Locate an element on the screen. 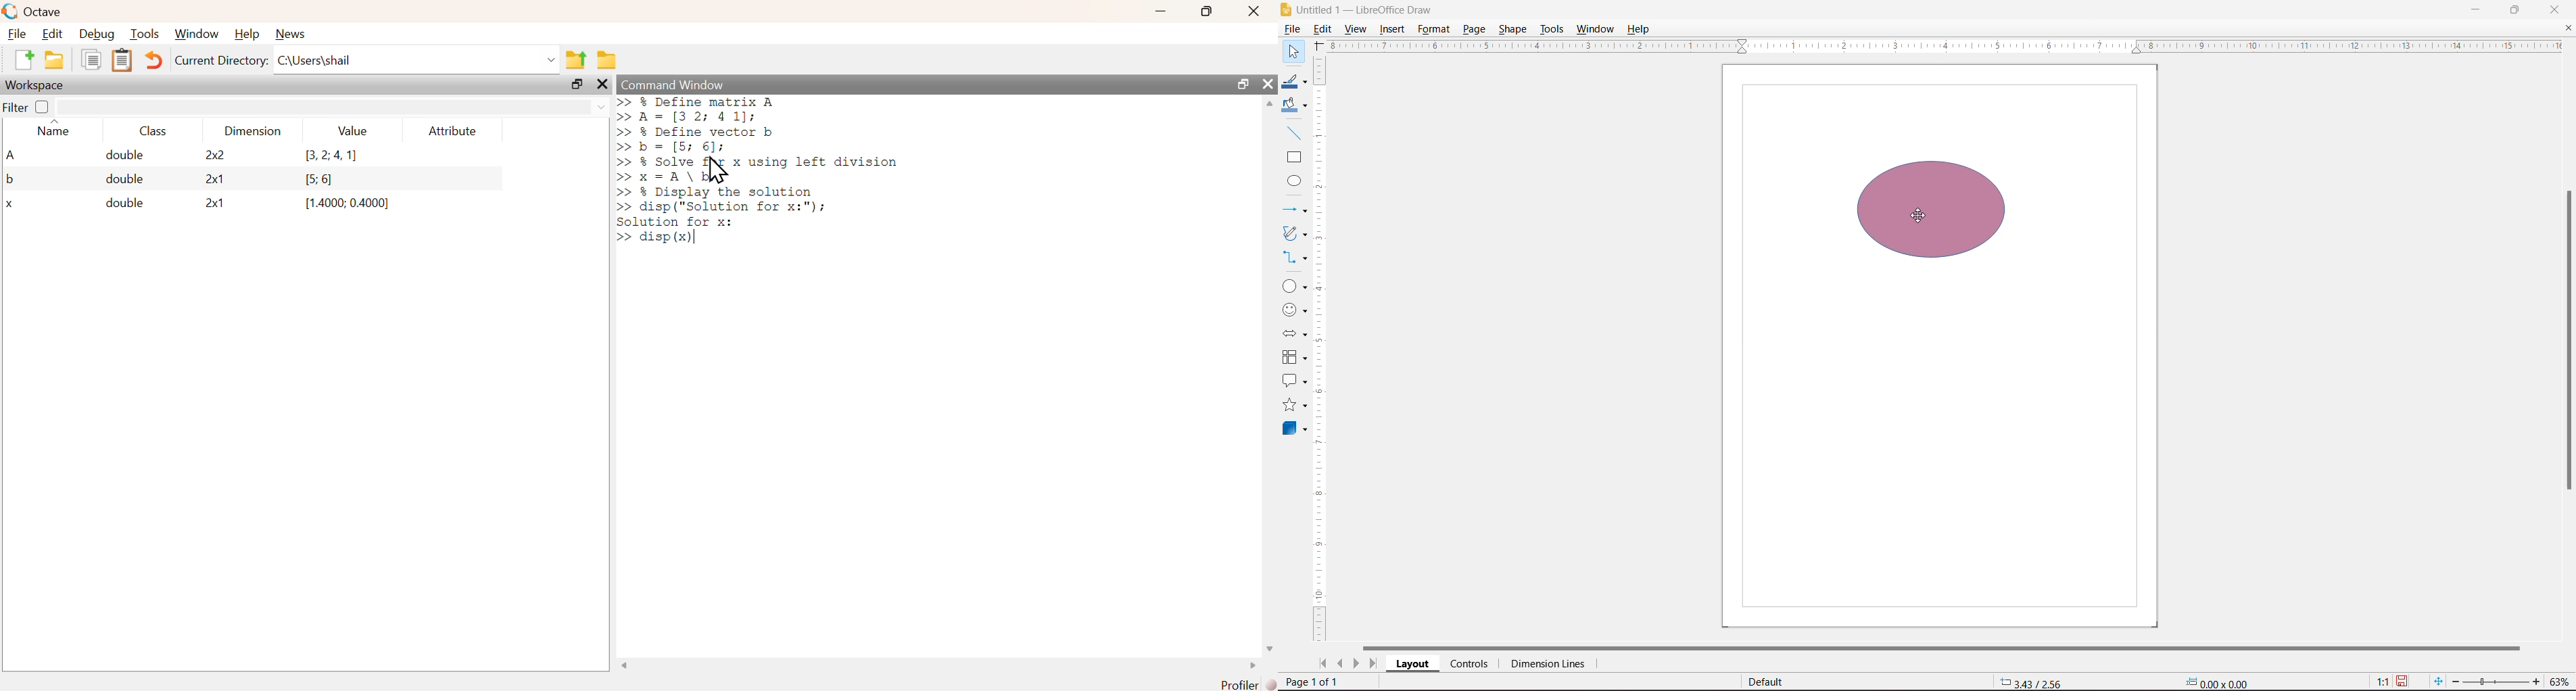 This screenshot has height=700, width=2576. File is located at coordinates (1291, 28).